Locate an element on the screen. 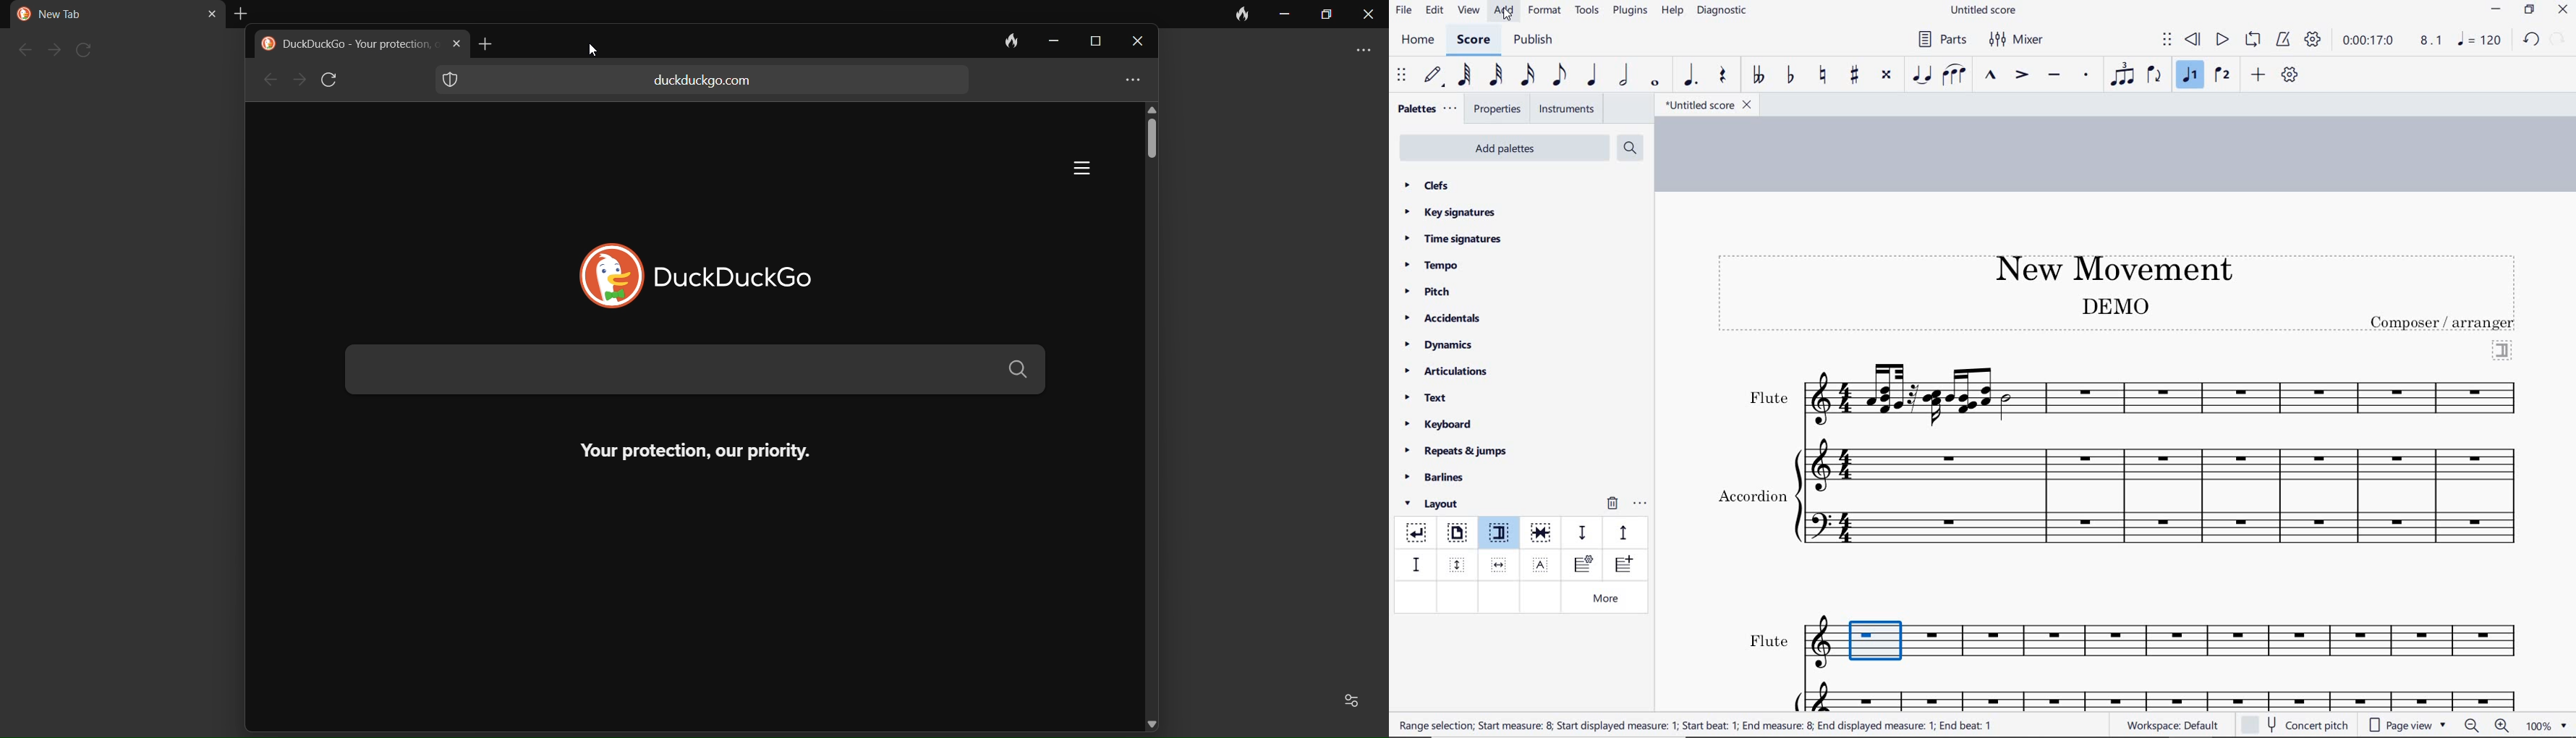 The image size is (2576, 756). section break is located at coordinates (2503, 348).